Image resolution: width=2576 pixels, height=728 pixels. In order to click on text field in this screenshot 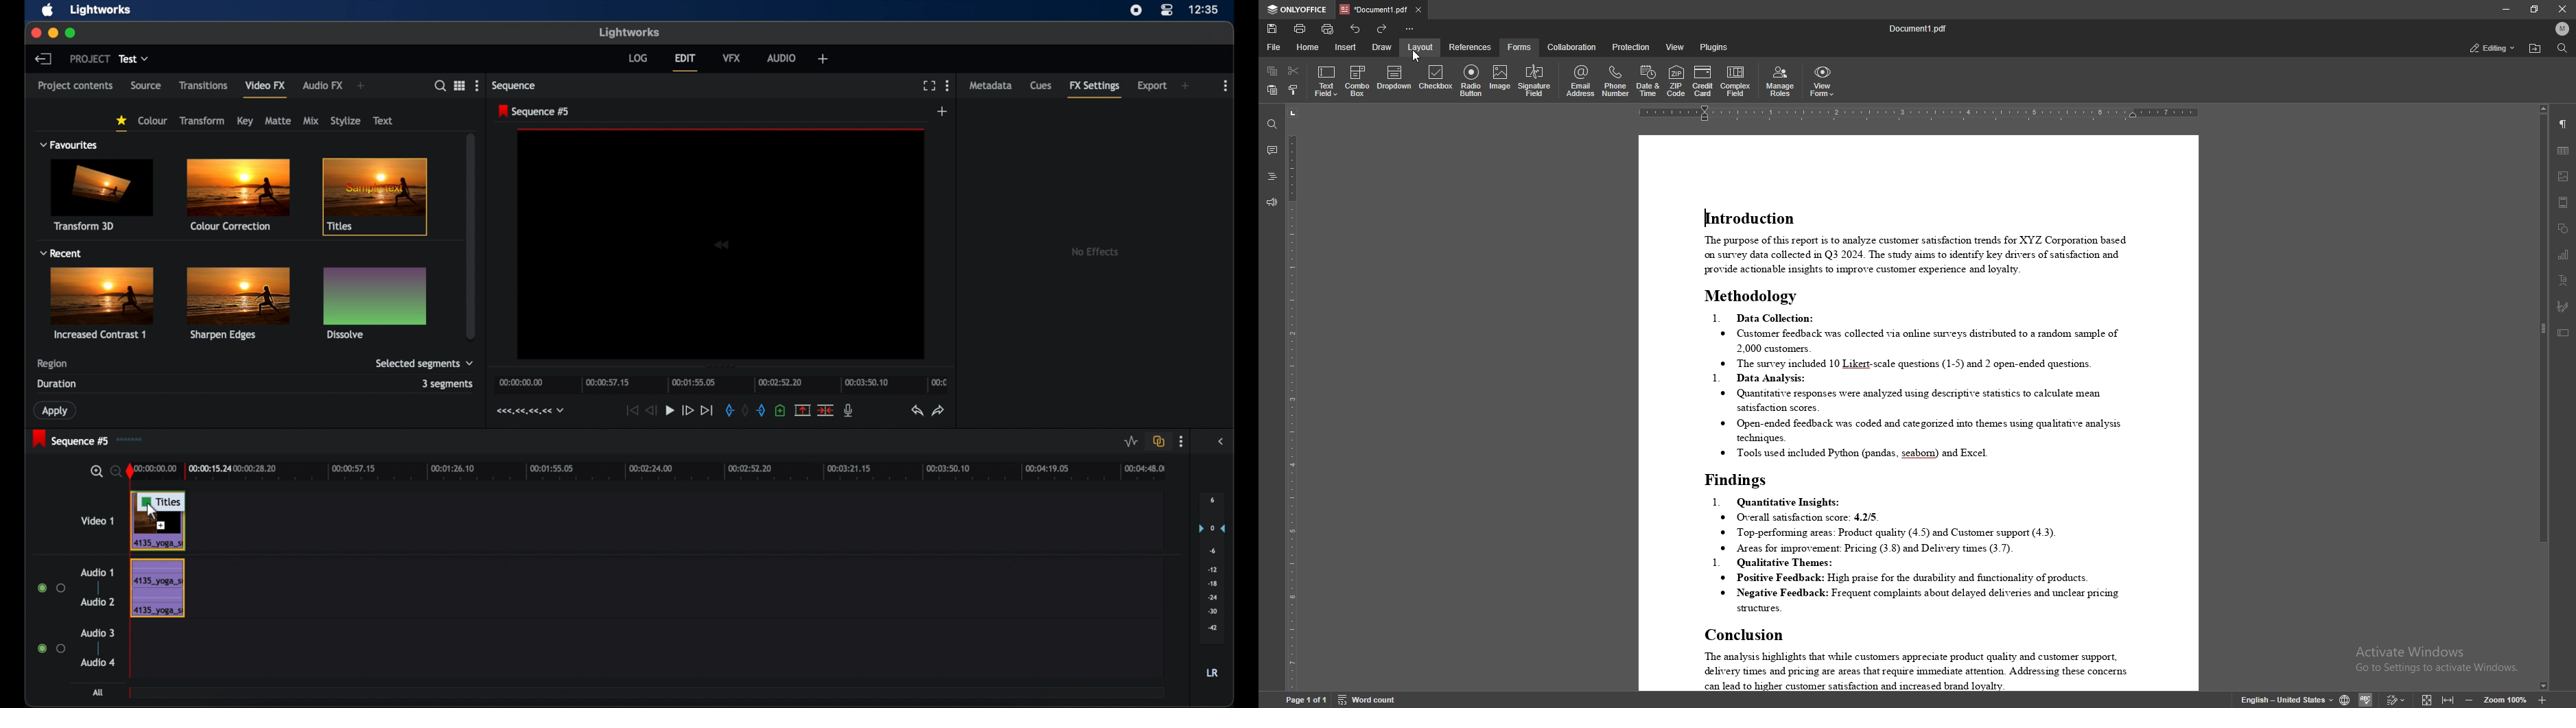, I will do `click(1326, 80)`.